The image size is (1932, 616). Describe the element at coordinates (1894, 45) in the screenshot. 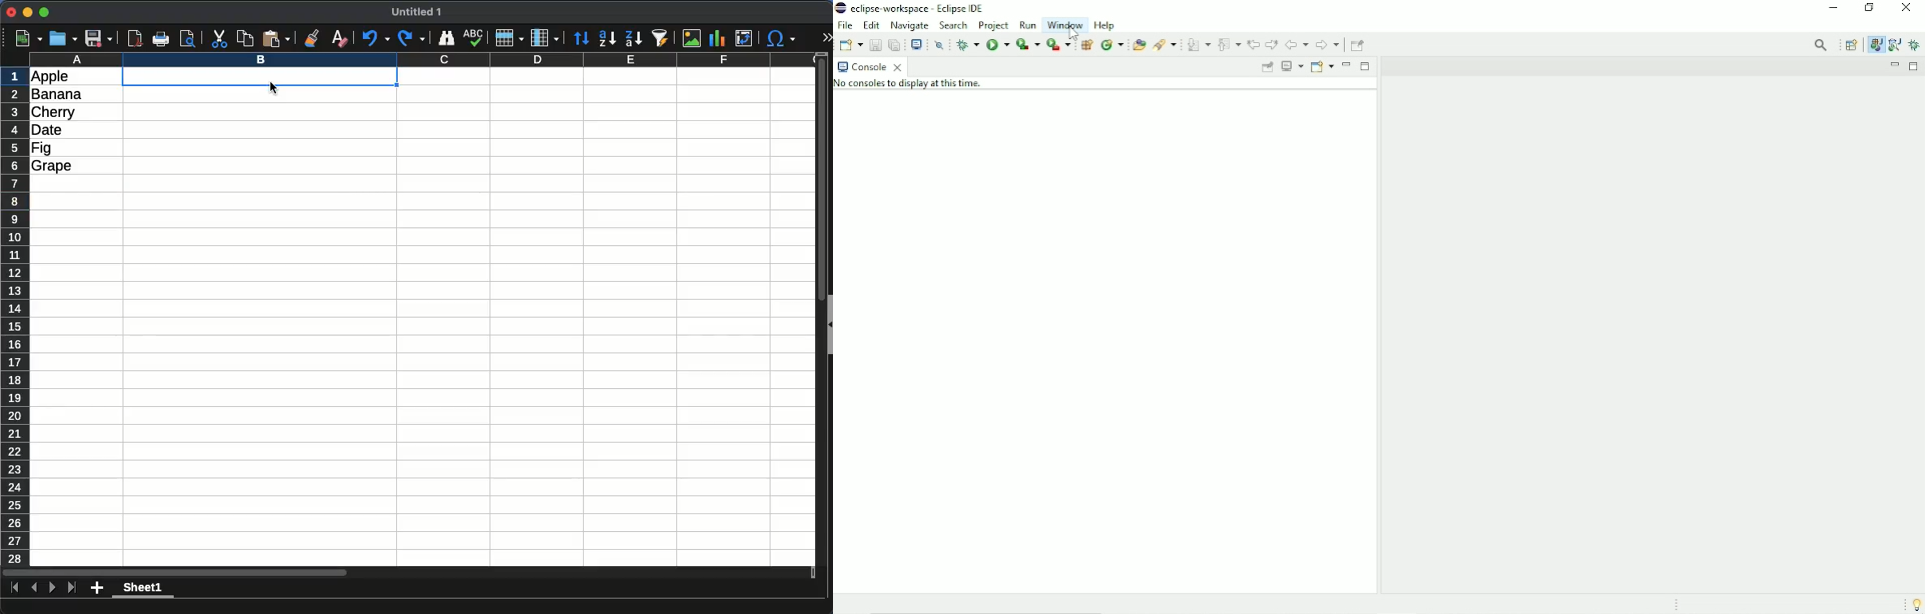

I see `Java Browsing` at that location.